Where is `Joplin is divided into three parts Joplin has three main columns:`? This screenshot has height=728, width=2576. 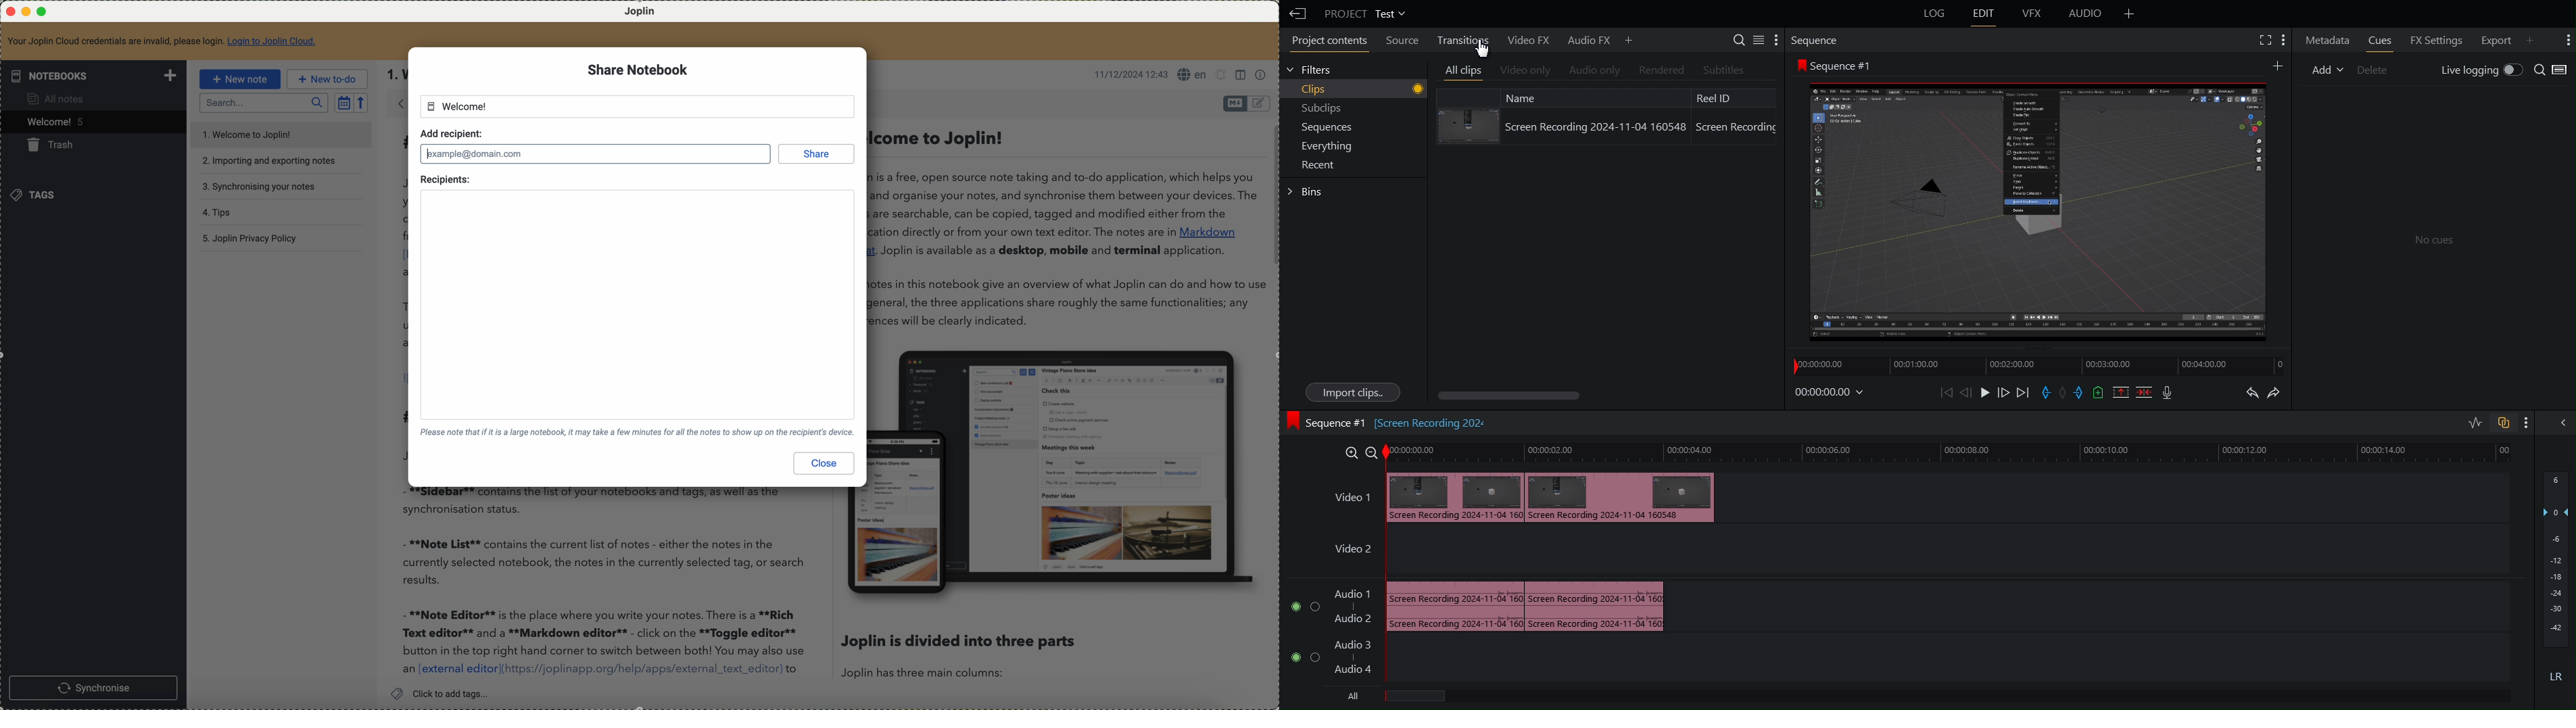
Joplin is divided into three parts Joplin has three main columns: is located at coordinates (959, 655).